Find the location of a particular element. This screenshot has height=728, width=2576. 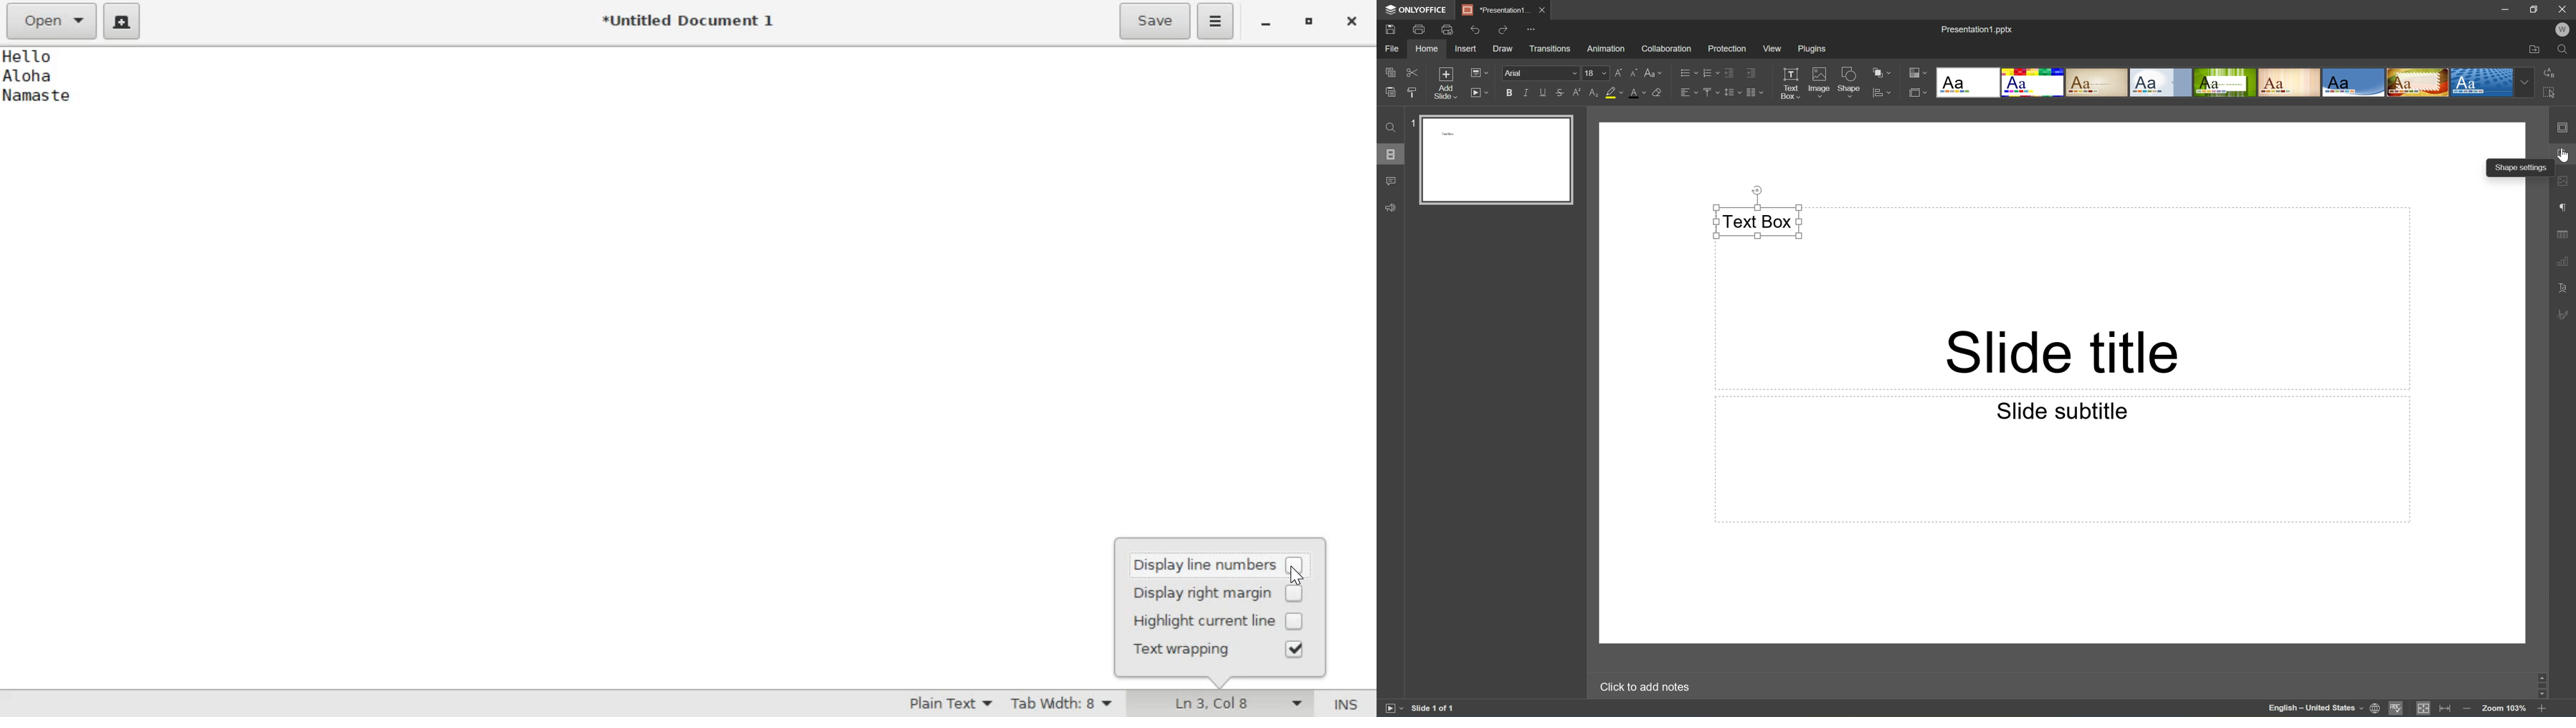

Fit to width is located at coordinates (2445, 708).